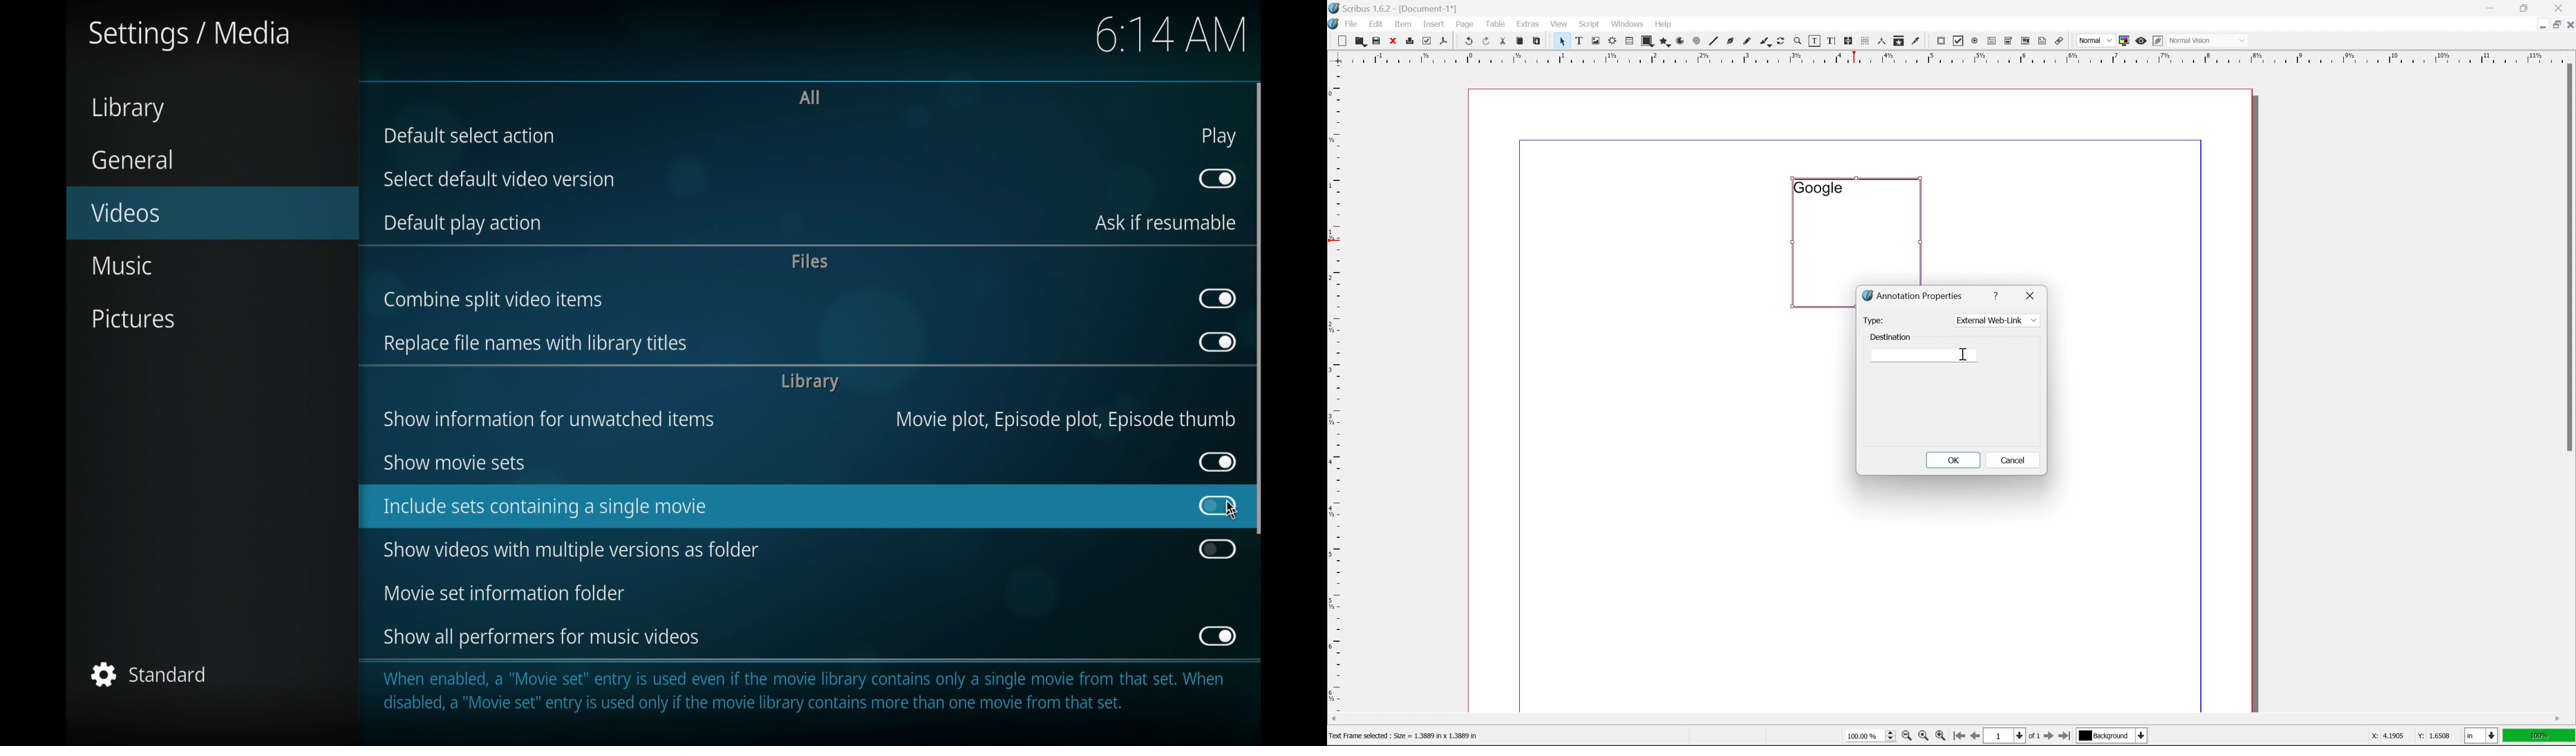 The image size is (2576, 756). I want to click on extras, so click(1530, 23).